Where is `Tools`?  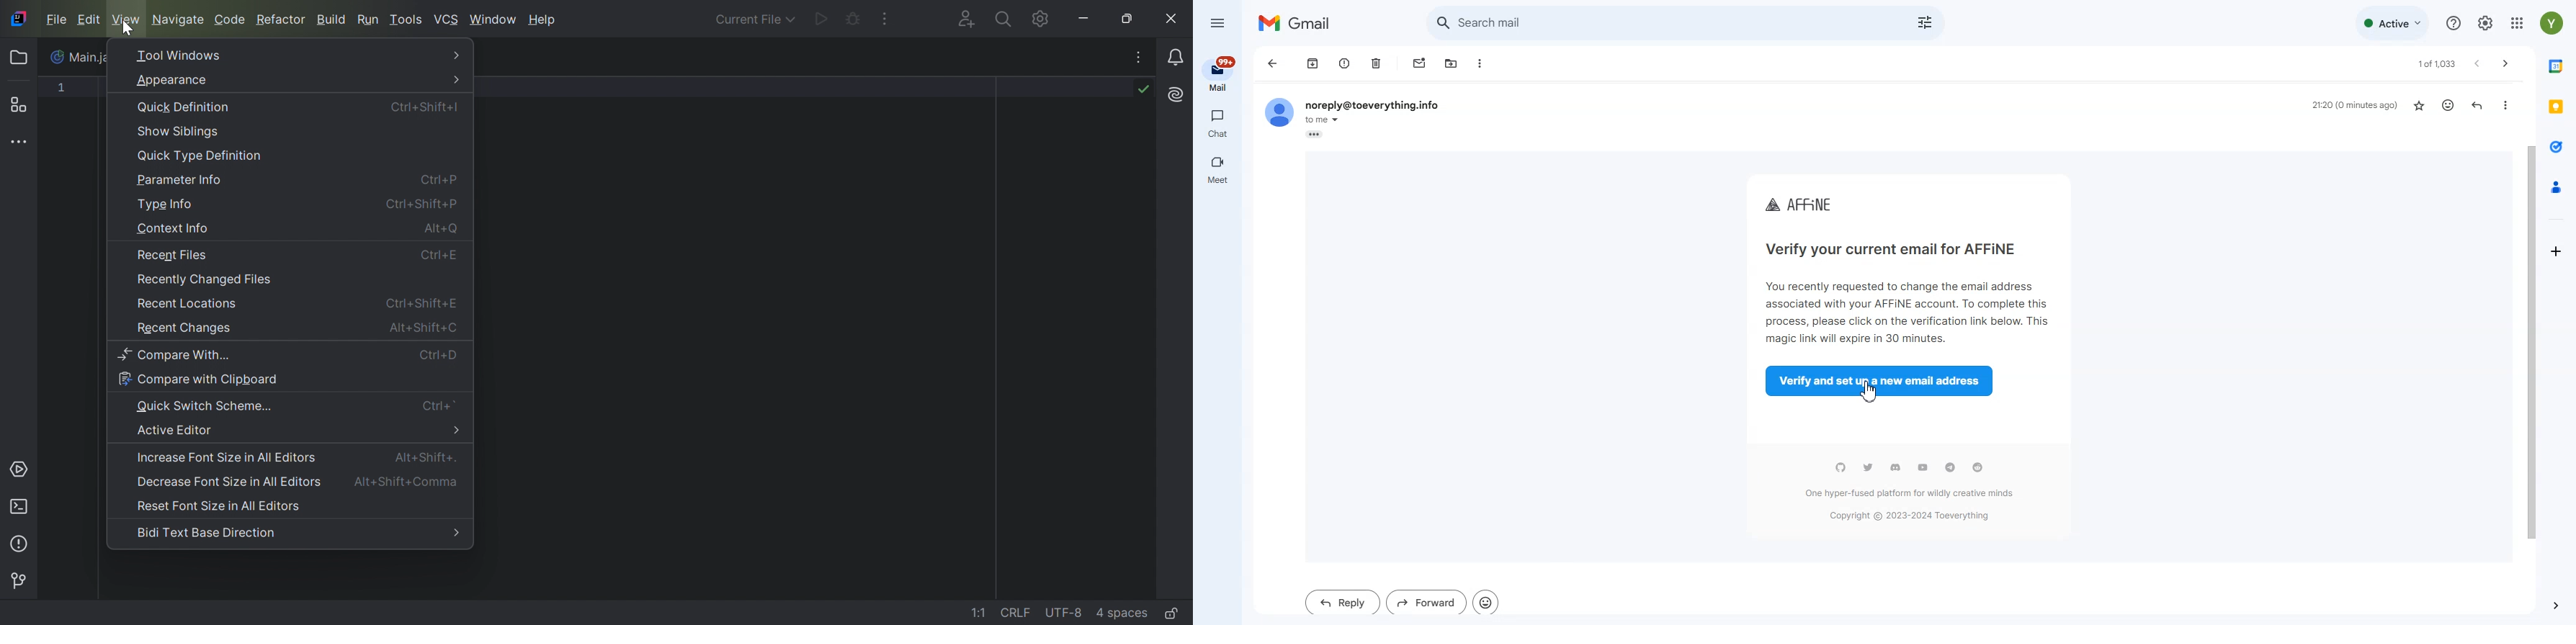
Tools is located at coordinates (406, 19).